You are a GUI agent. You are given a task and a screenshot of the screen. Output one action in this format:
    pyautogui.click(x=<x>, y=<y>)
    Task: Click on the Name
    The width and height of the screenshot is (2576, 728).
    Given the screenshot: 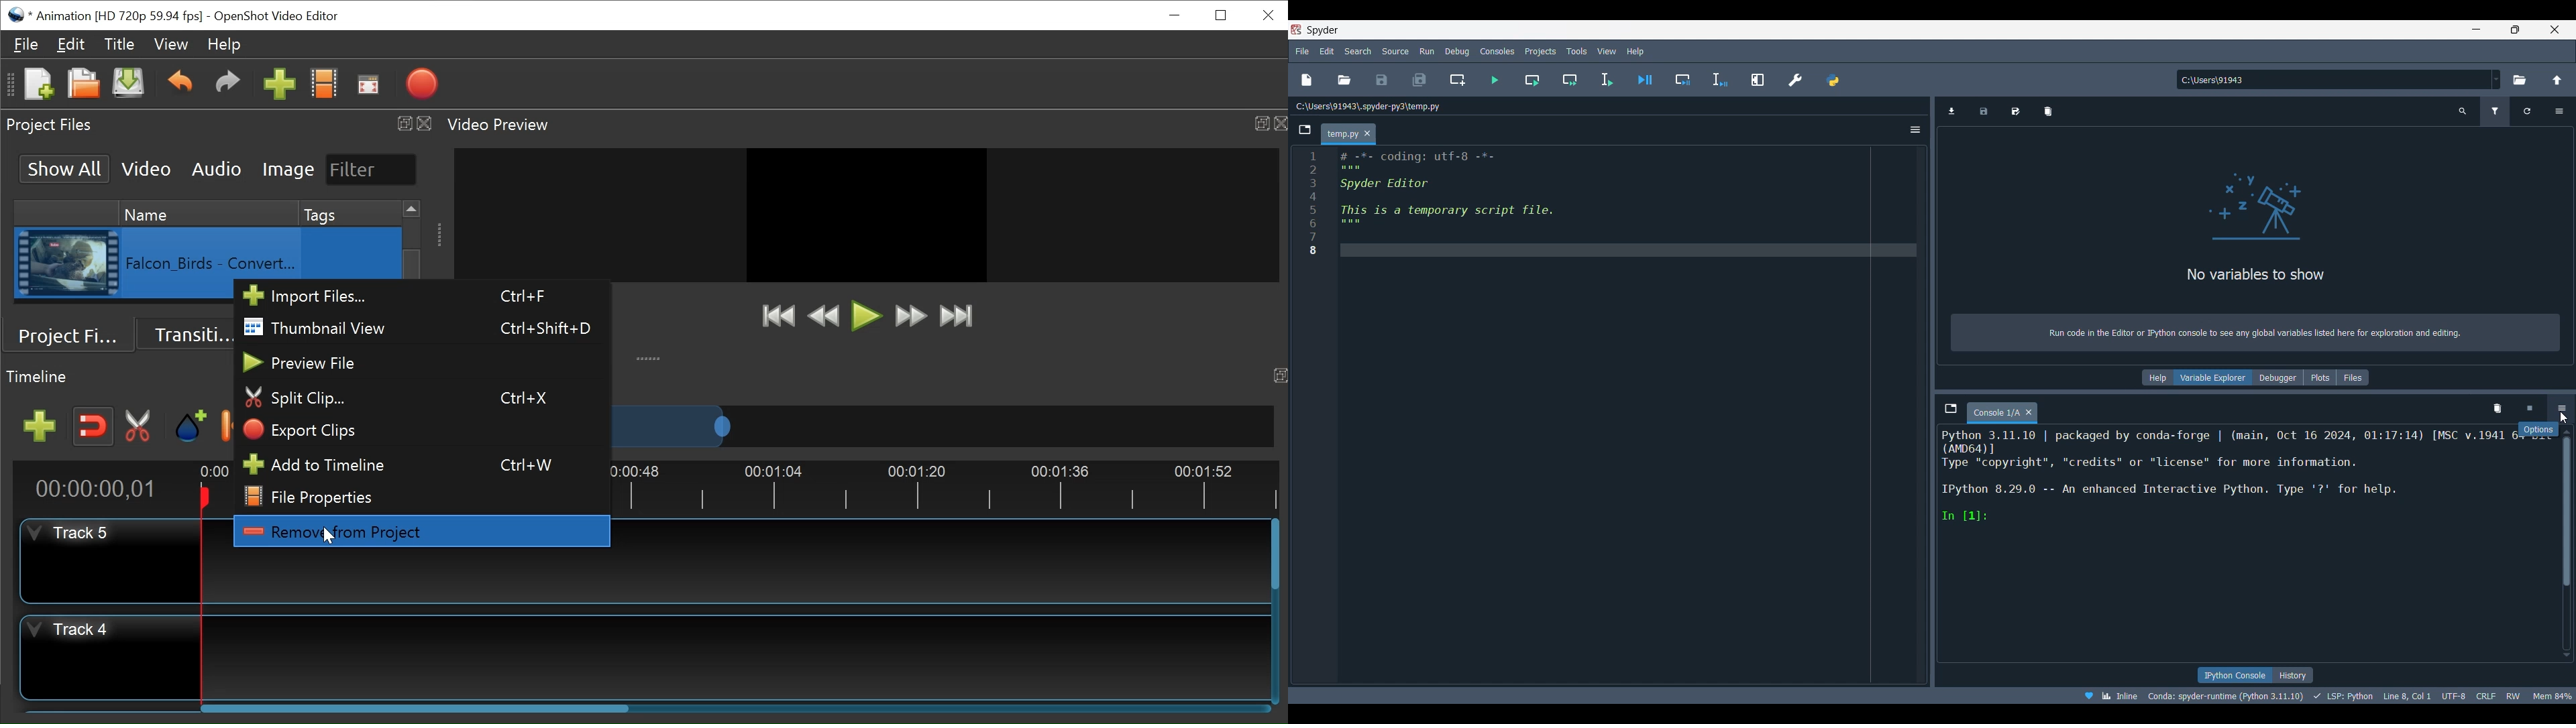 What is the action you would take?
    pyautogui.click(x=209, y=213)
    